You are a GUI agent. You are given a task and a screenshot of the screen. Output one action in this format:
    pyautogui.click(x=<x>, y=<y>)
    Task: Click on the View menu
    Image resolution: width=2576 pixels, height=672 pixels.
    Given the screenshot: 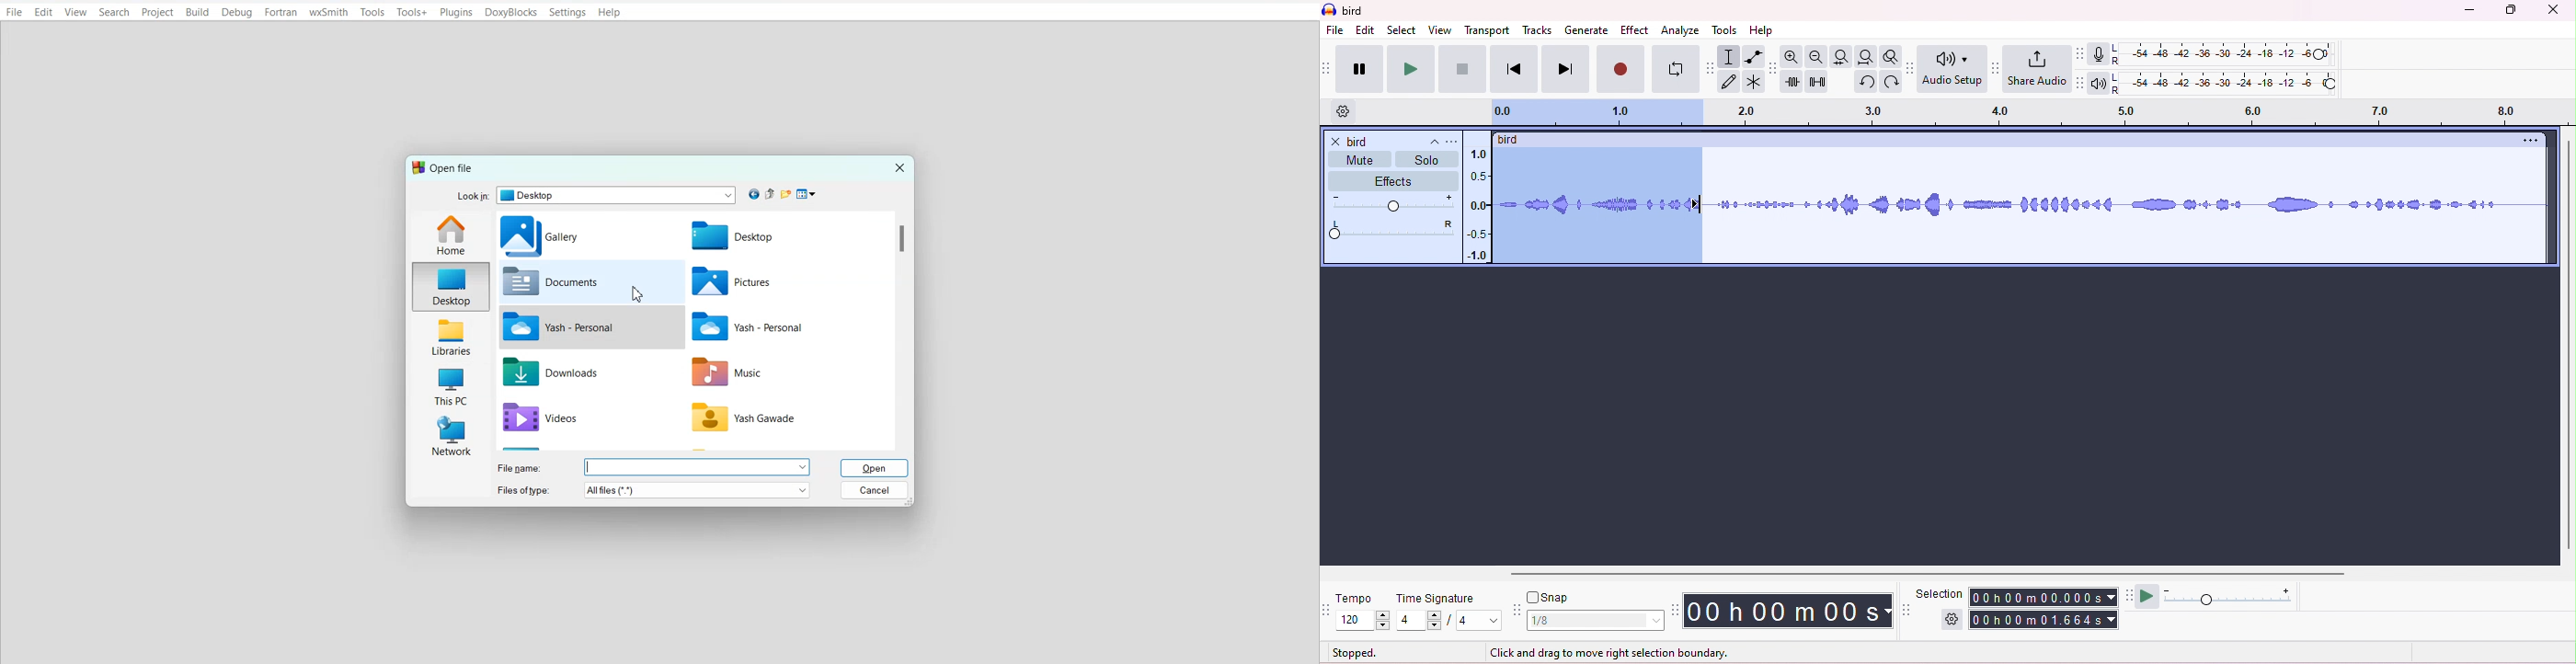 What is the action you would take?
    pyautogui.click(x=806, y=195)
    